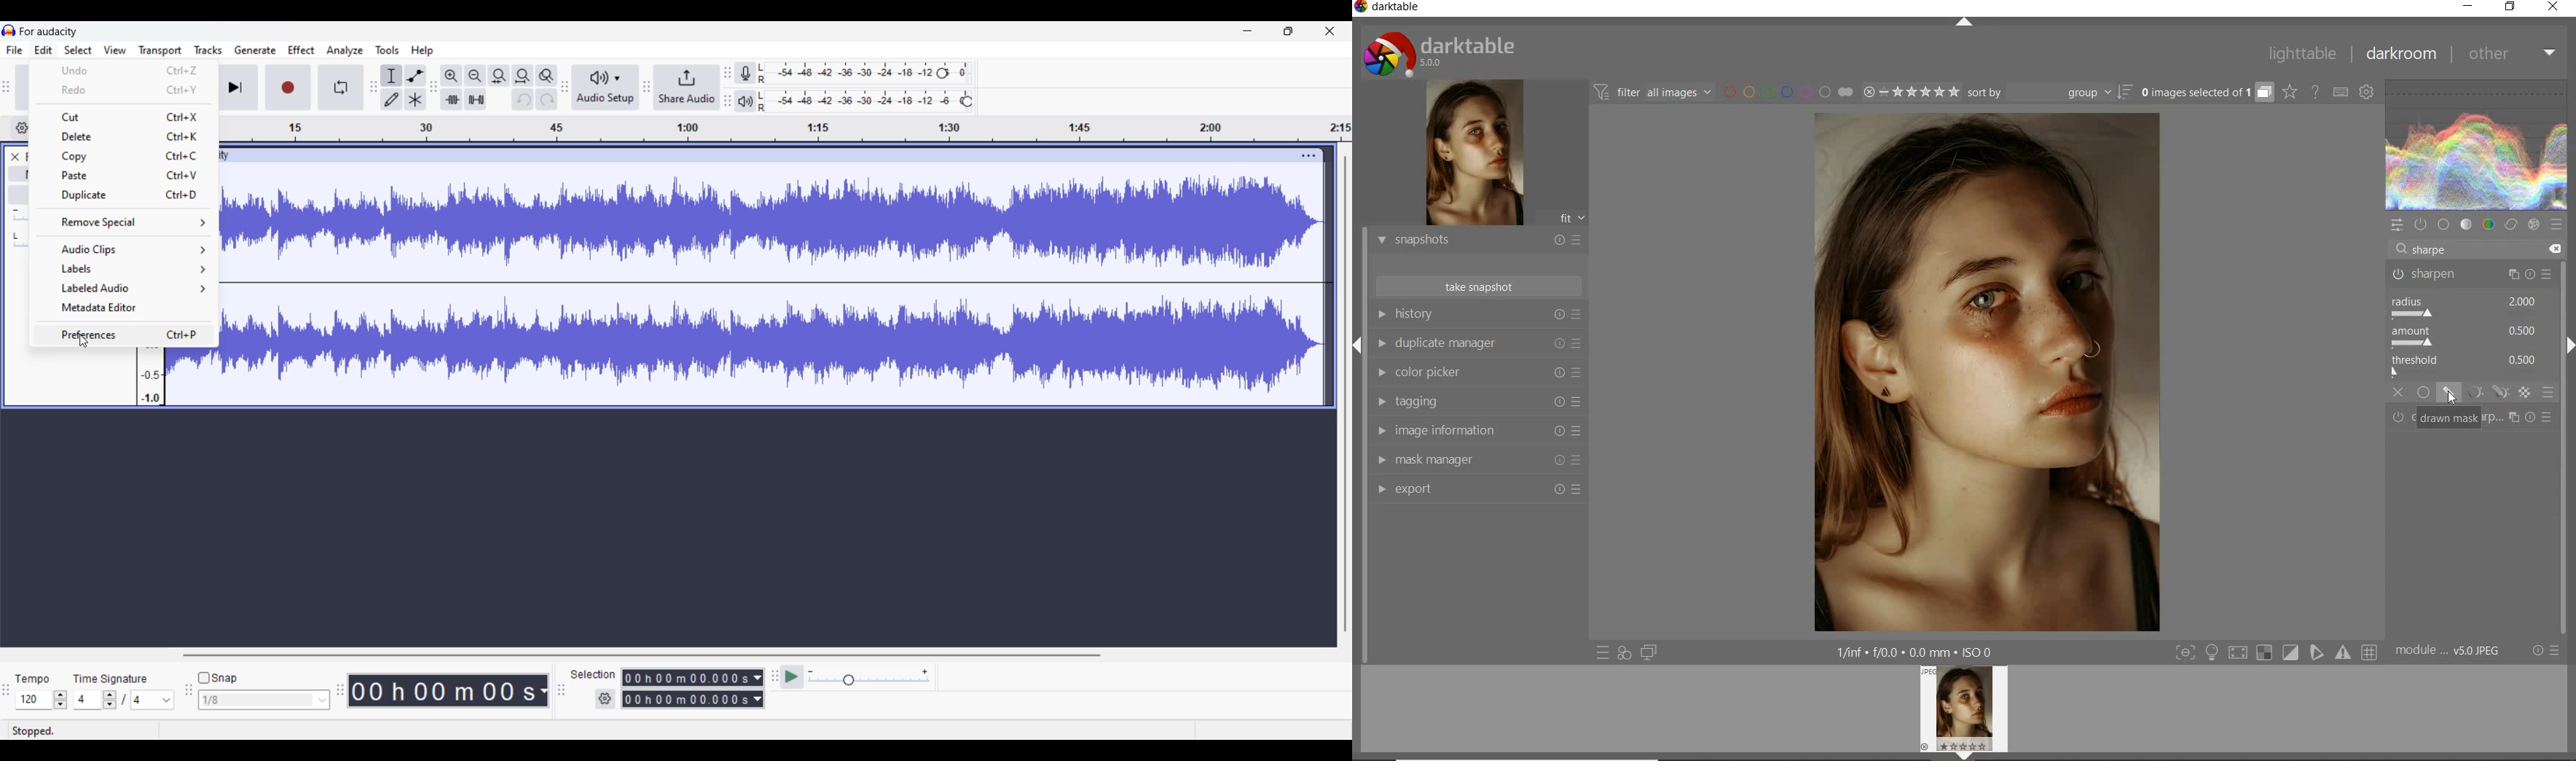  Describe the element at coordinates (451, 99) in the screenshot. I see `Trim audio outside selection` at that location.